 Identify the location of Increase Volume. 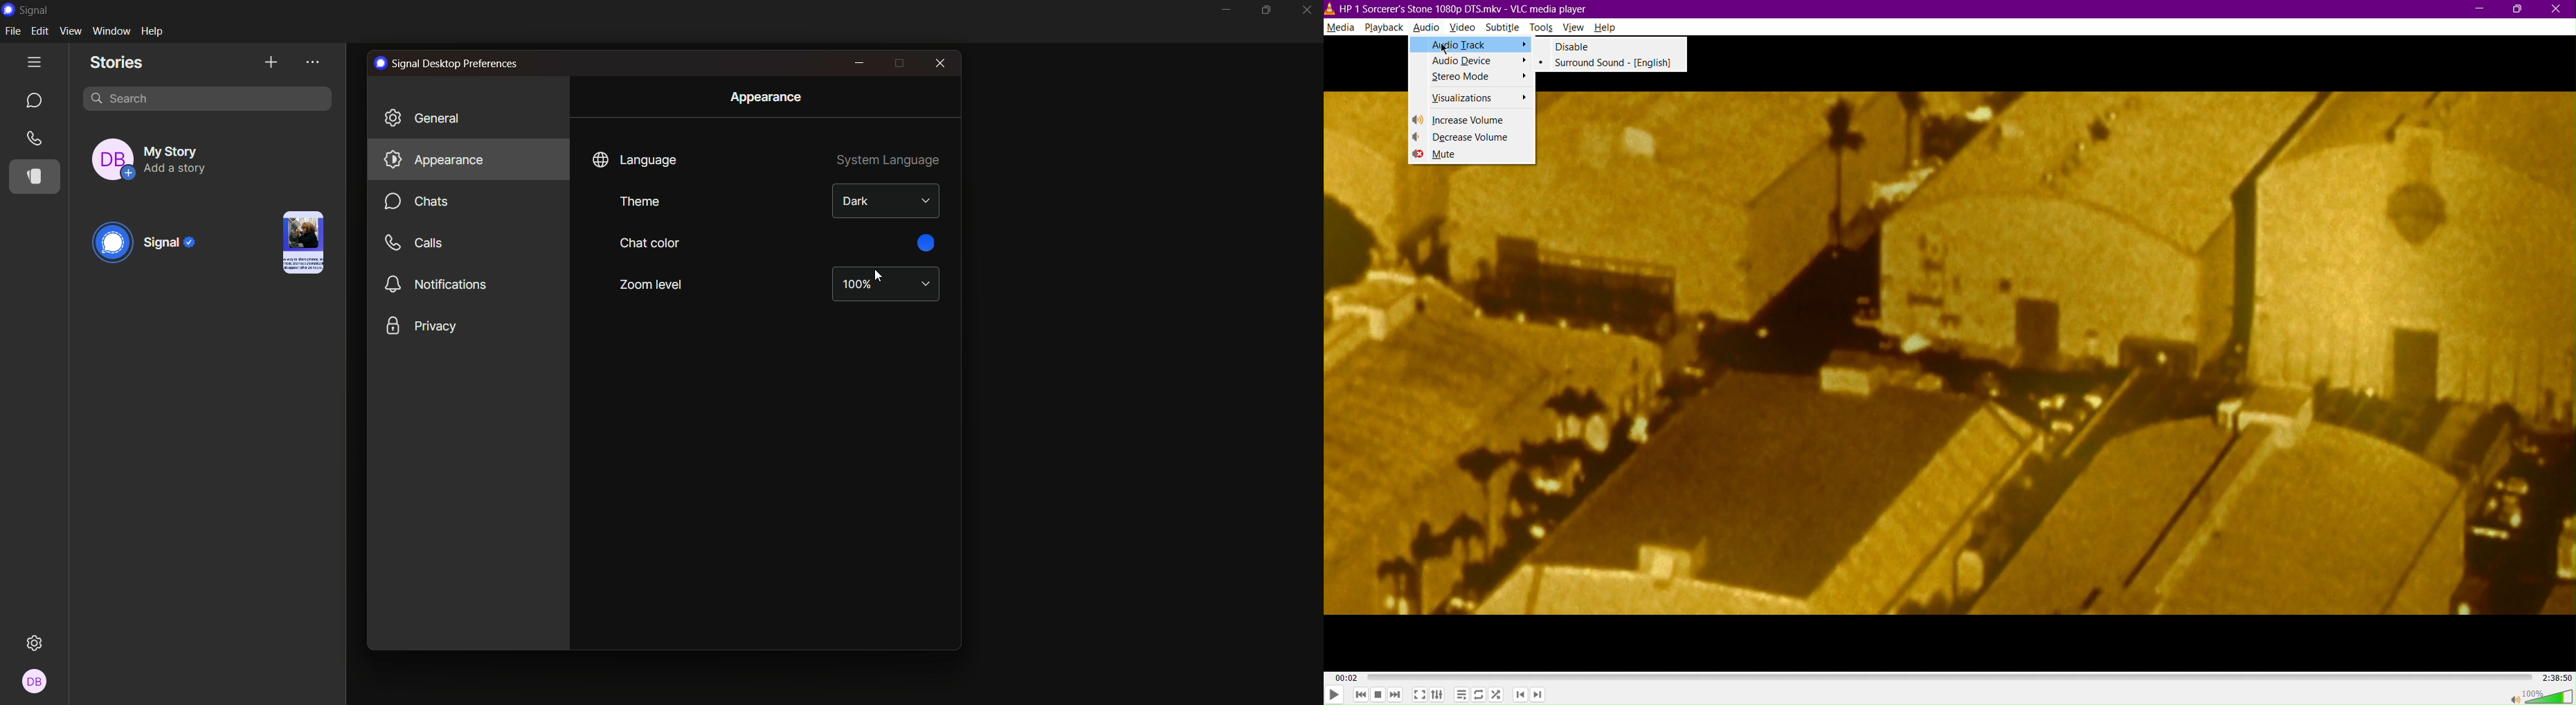
(1473, 120).